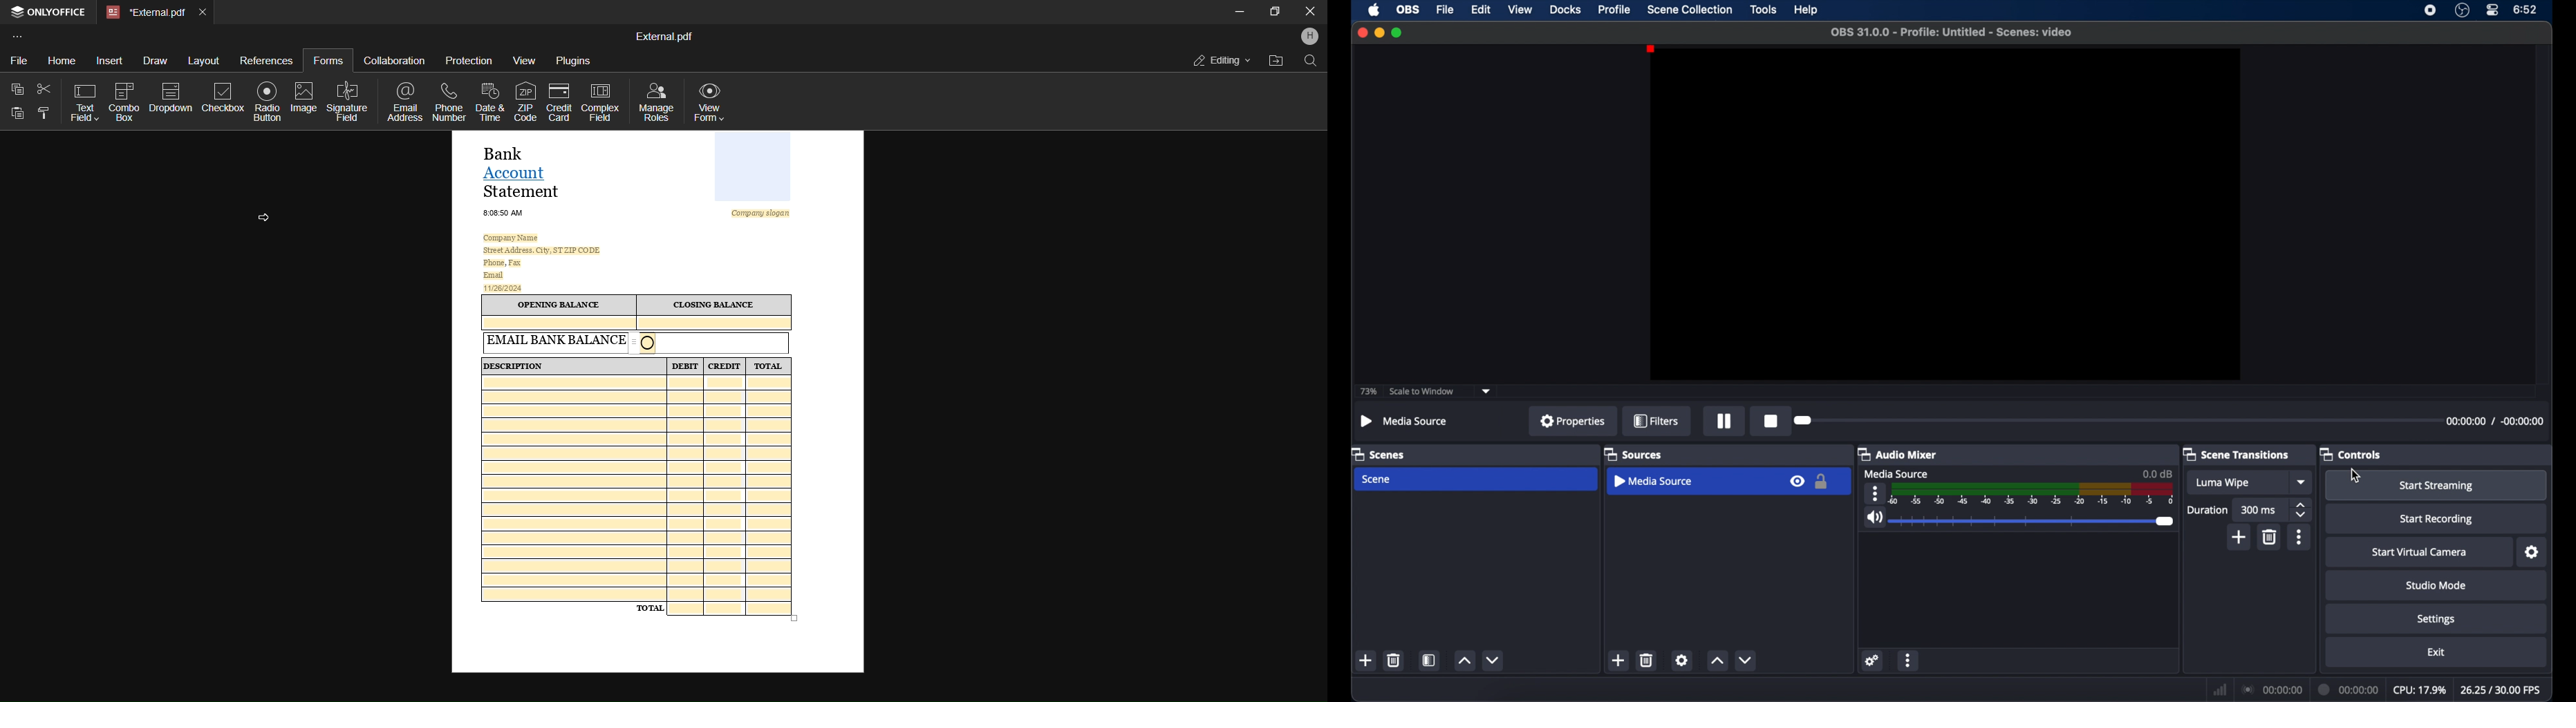 The image size is (2576, 728). What do you see at coordinates (1378, 454) in the screenshot?
I see `scenes` at bounding box center [1378, 454].